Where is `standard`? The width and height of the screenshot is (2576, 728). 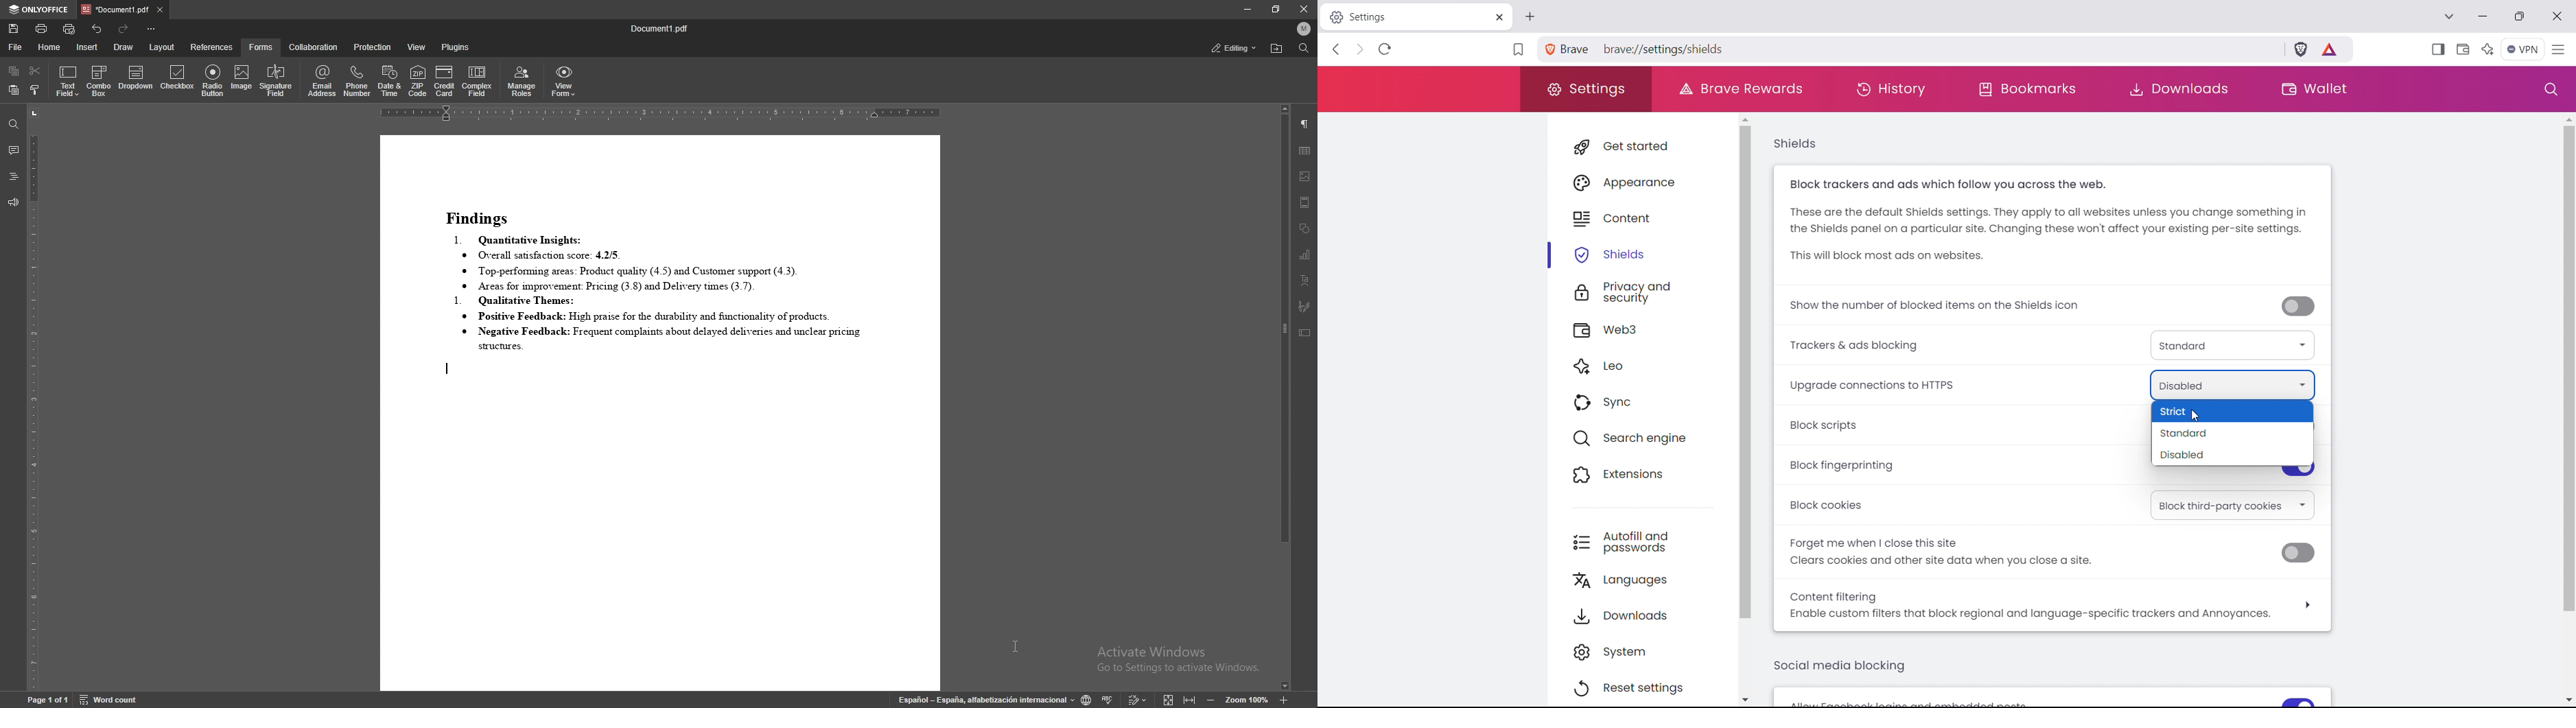
standard is located at coordinates (2232, 433).